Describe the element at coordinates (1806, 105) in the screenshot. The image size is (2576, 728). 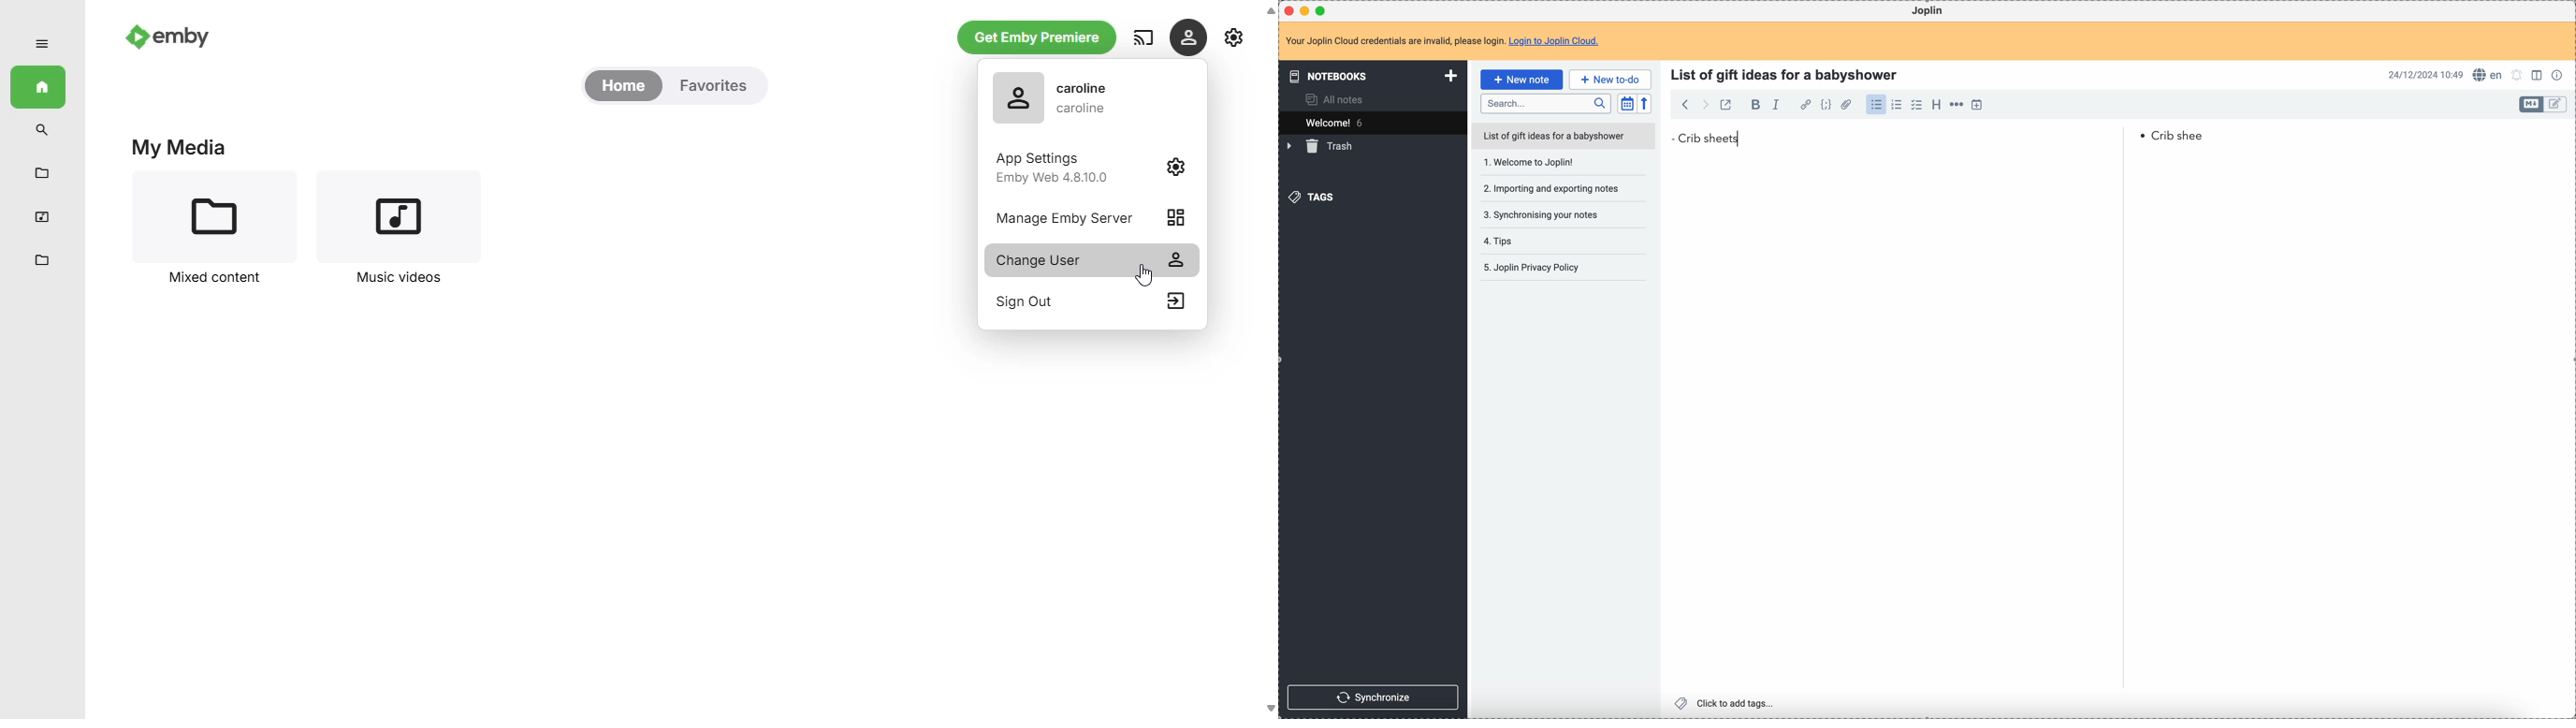
I see `hyperlink` at that location.